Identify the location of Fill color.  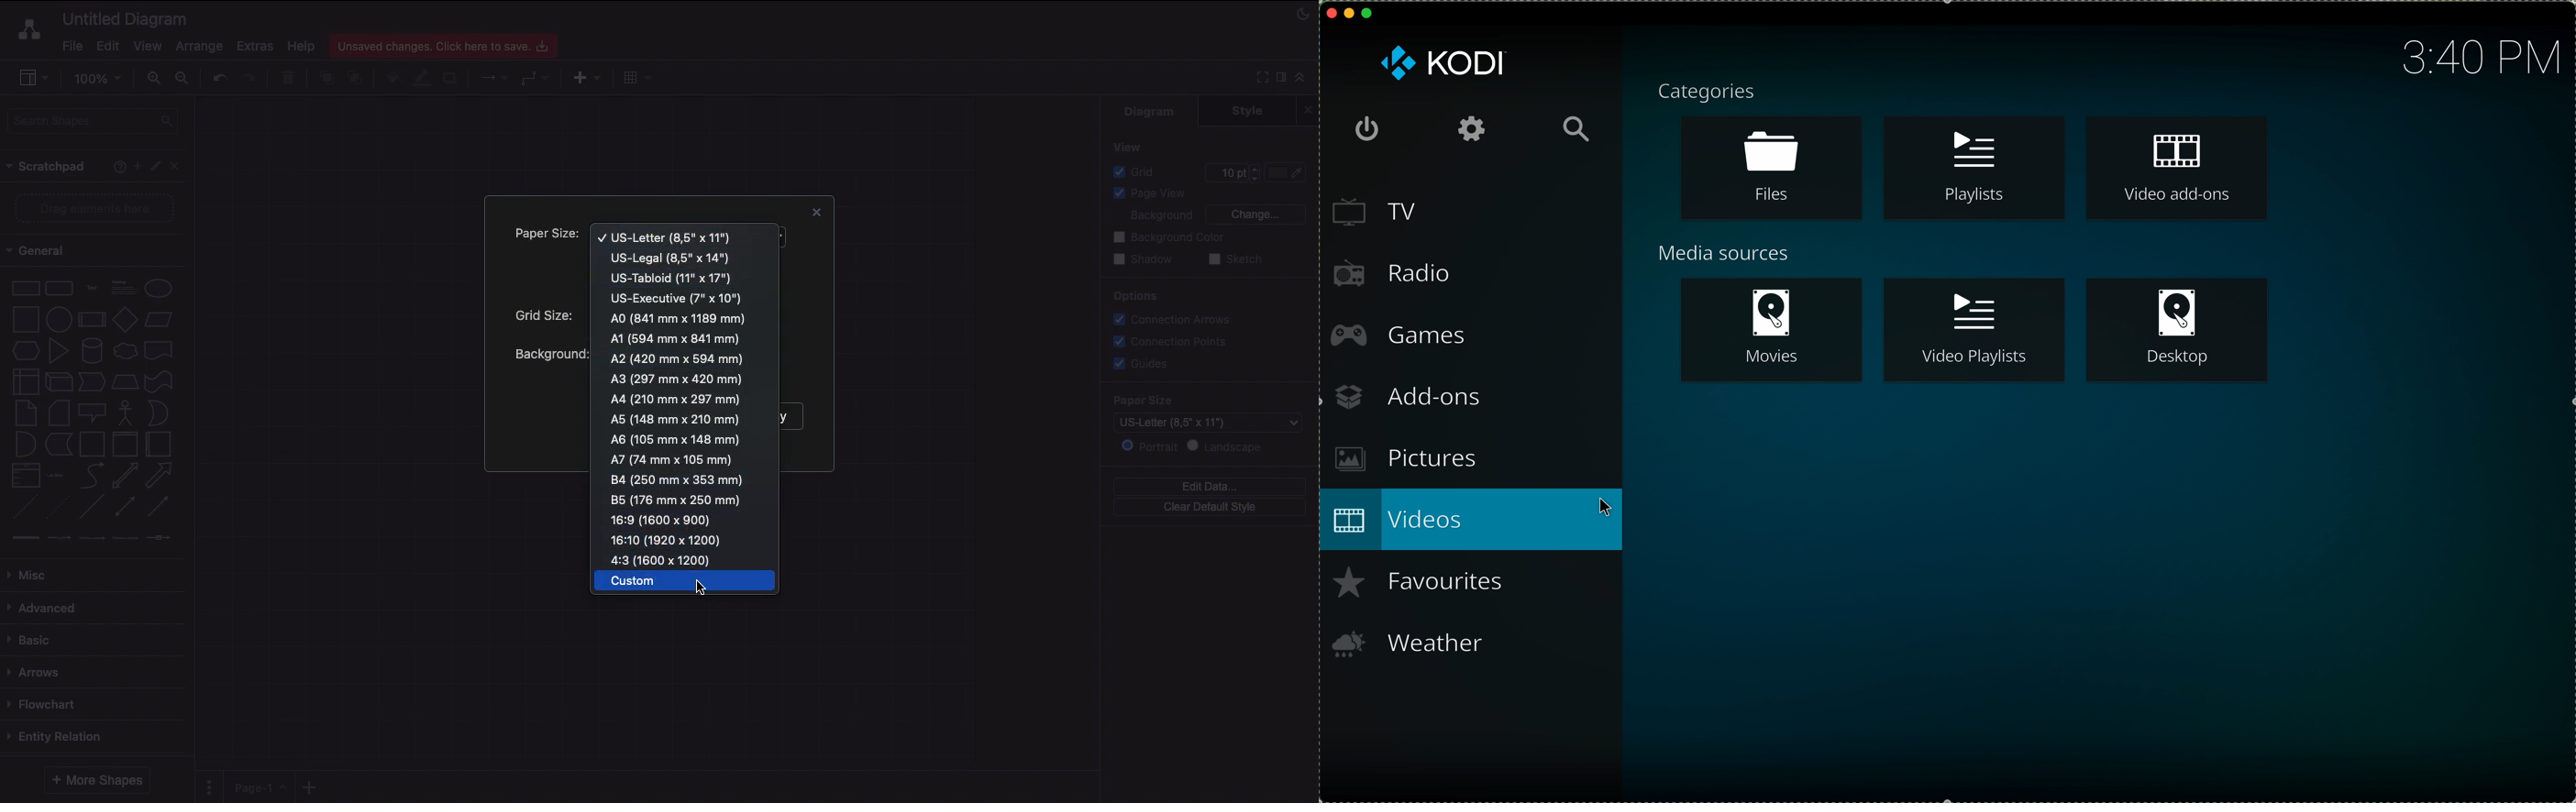
(392, 80).